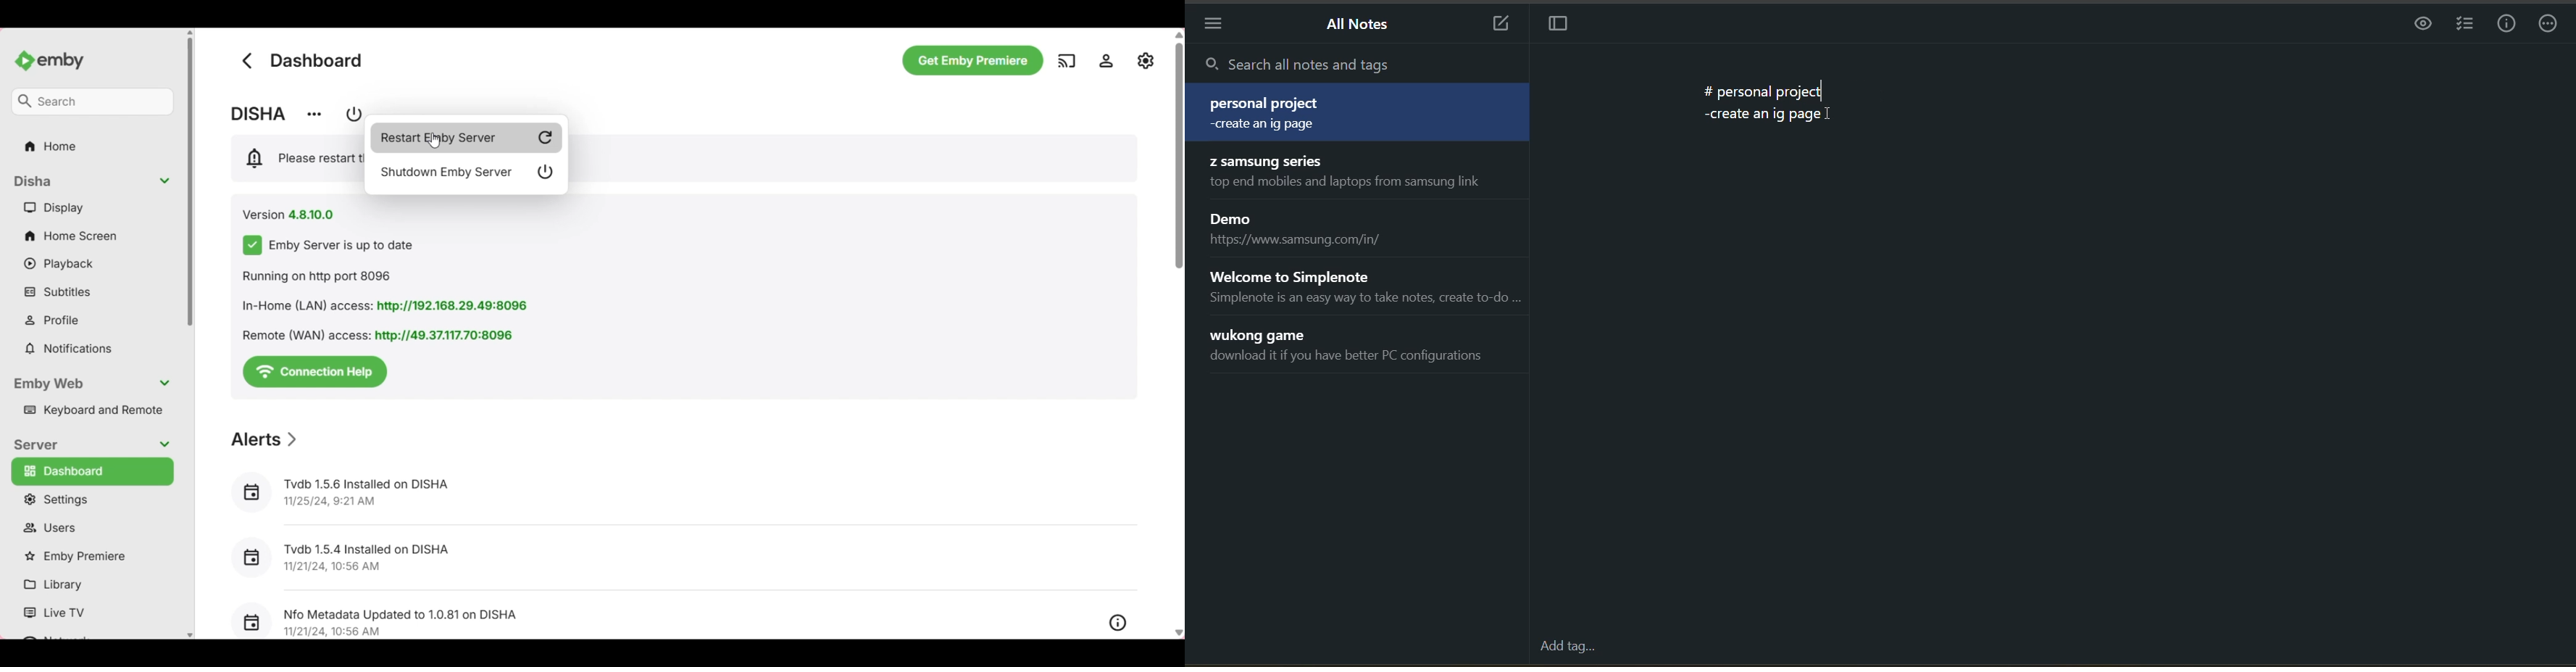 Image resolution: width=2576 pixels, height=672 pixels. Describe the element at coordinates (90, 613) in the screenshot. I see `Live TV` at that location.